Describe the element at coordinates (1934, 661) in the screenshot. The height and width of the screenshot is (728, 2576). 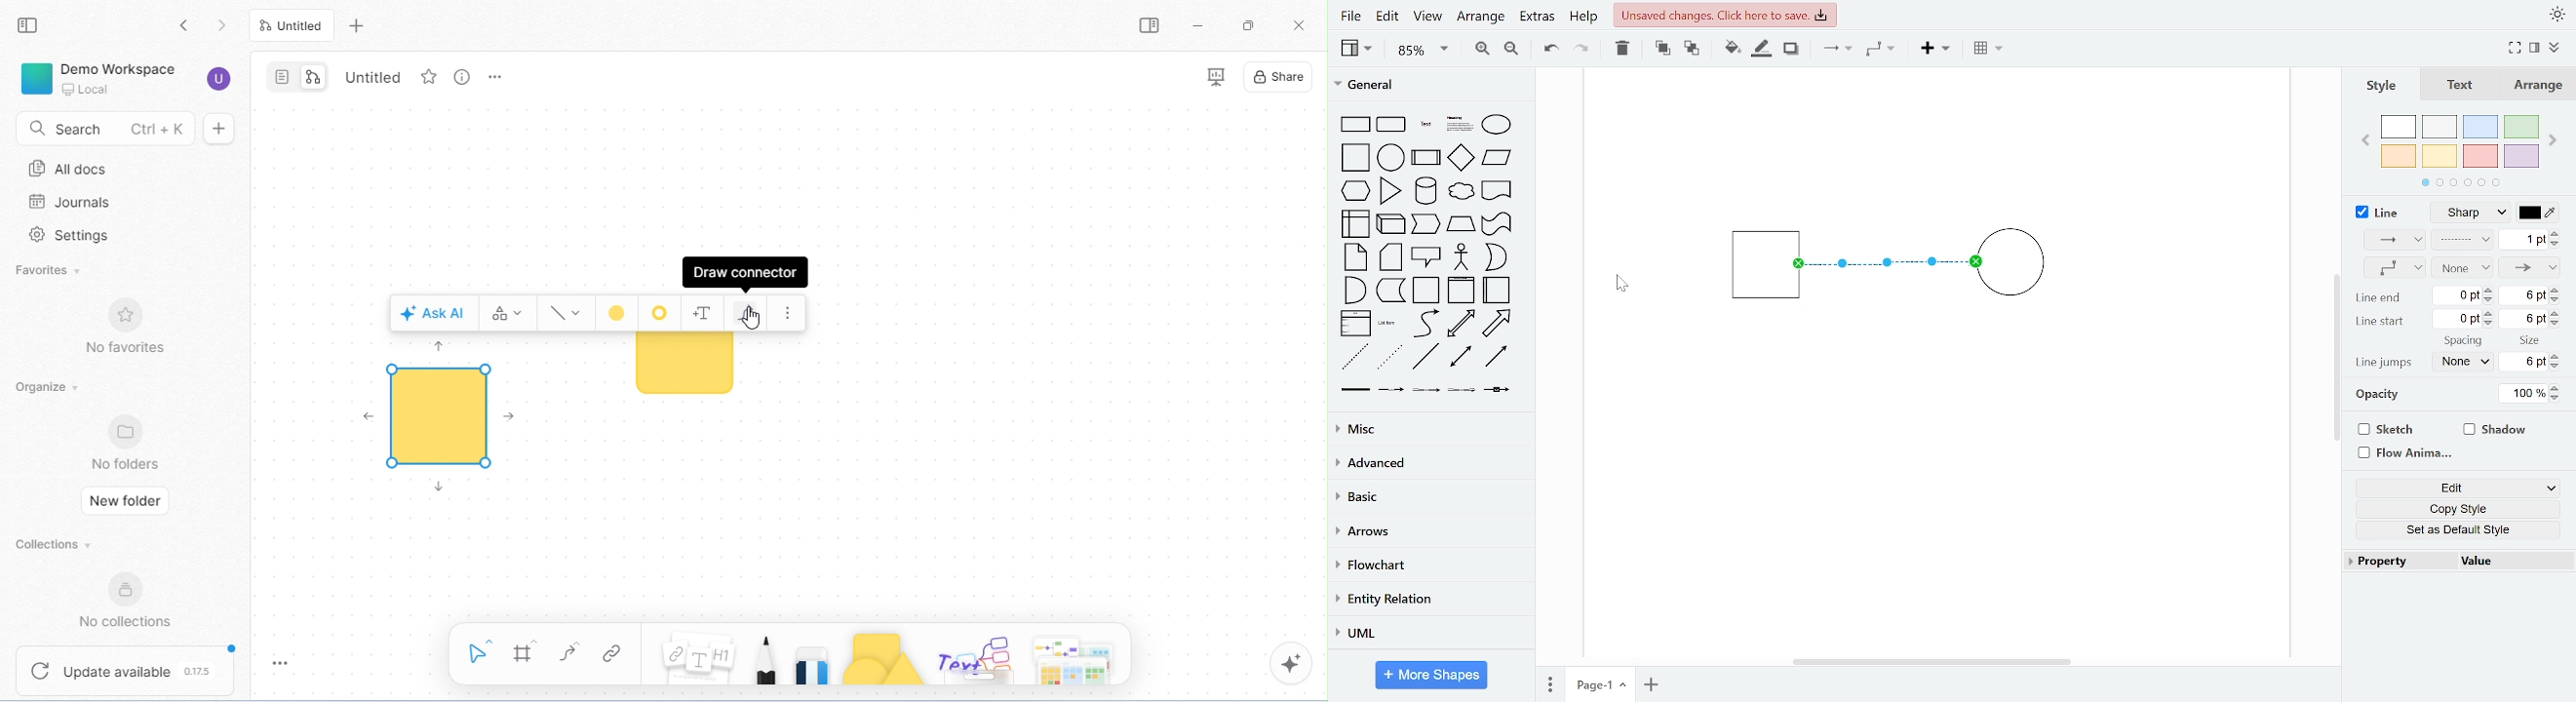
I see `horizontal scrollbar` at that location.